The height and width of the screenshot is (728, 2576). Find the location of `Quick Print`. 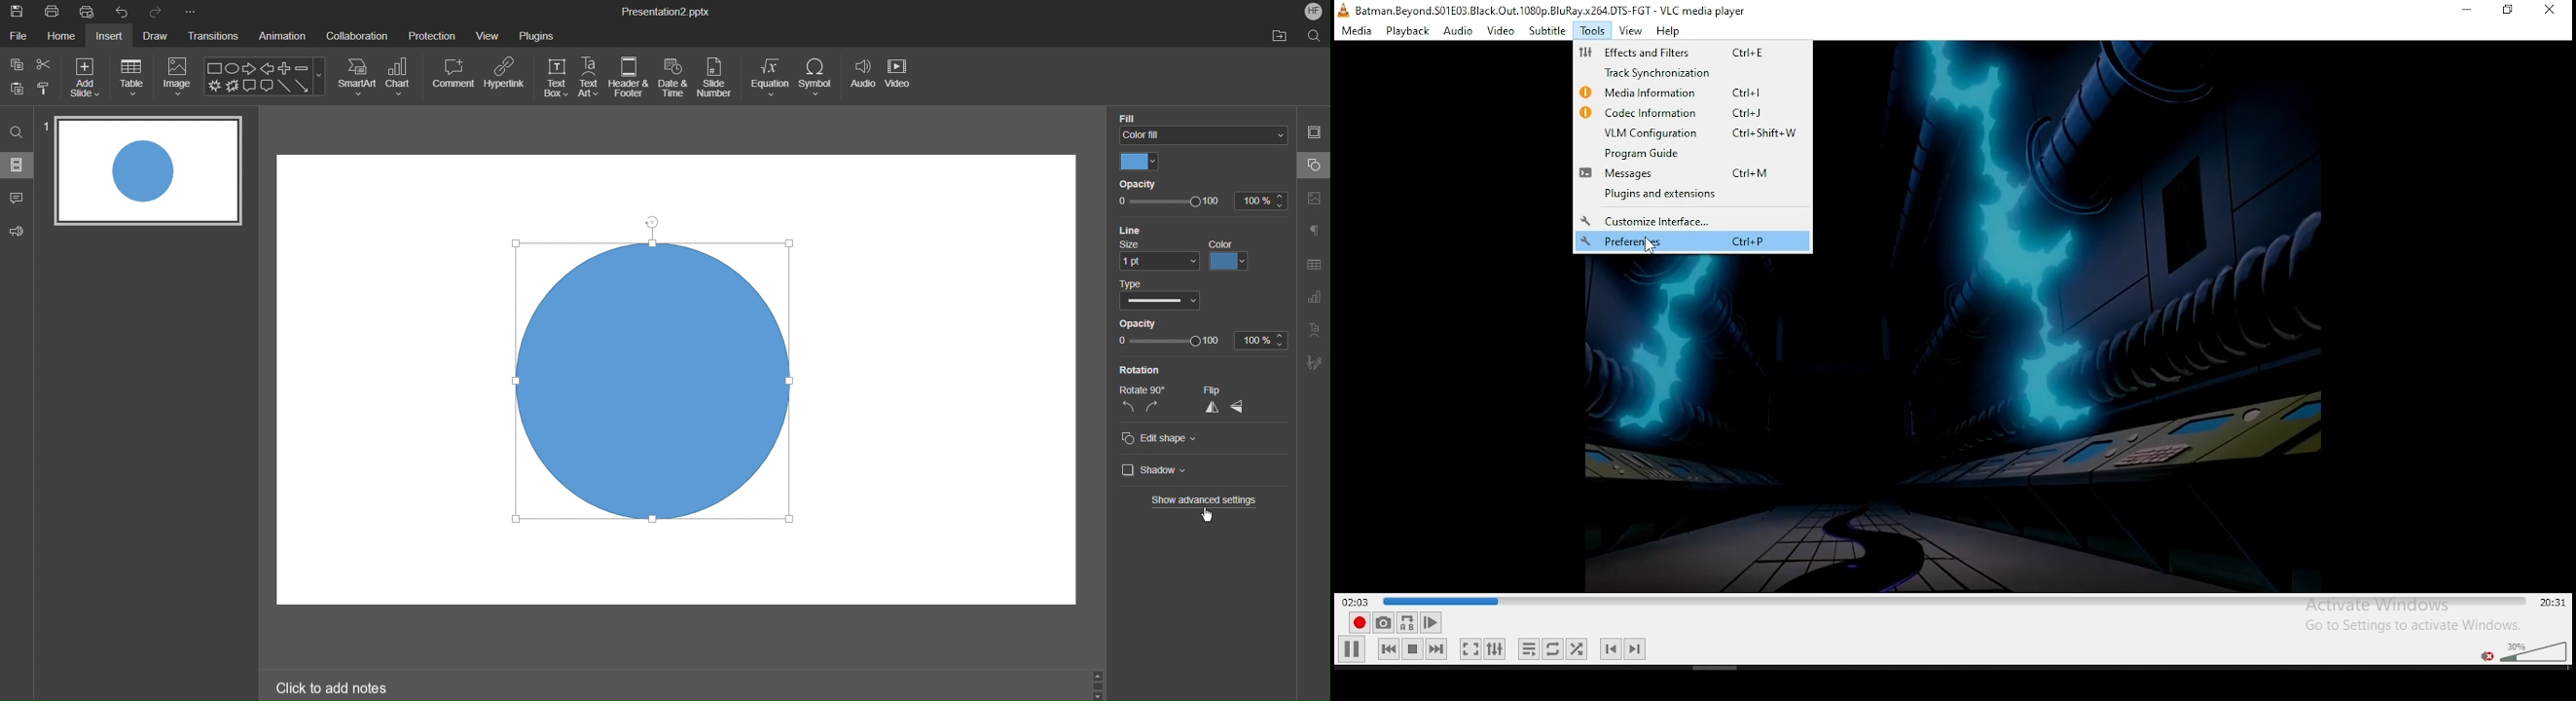

Quick Print is located at coordinates (91, 12).